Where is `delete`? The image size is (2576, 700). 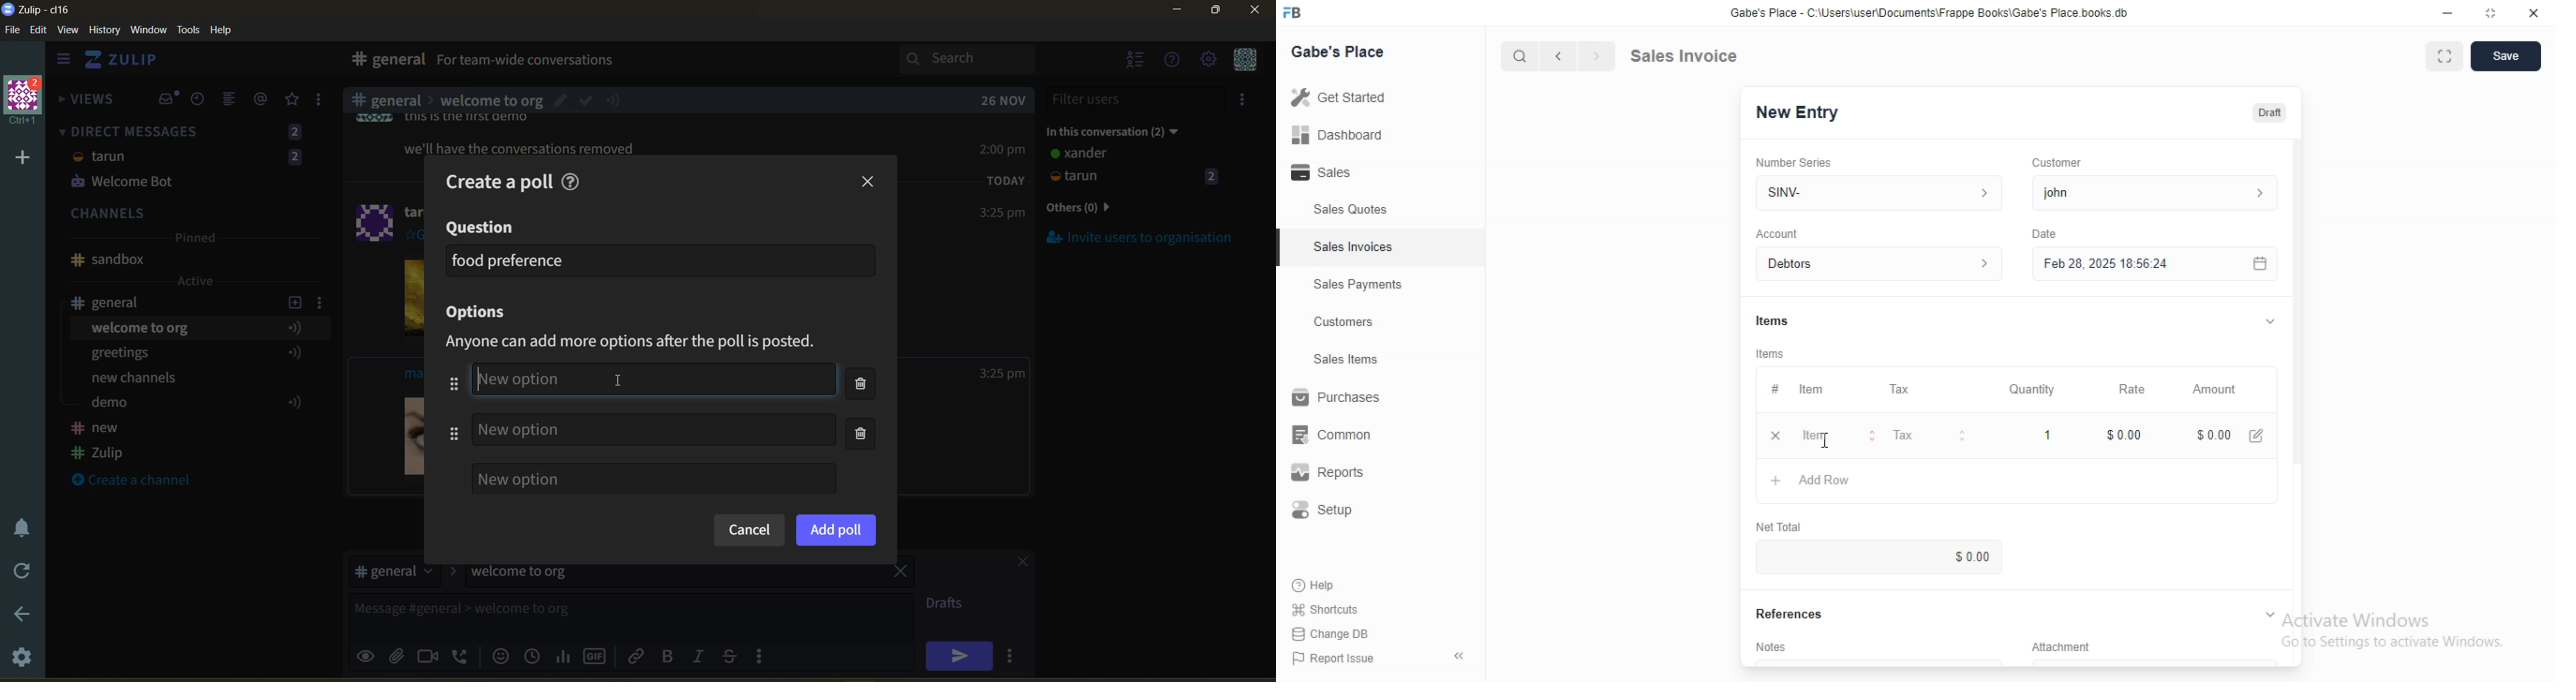
delete is located at coordinates (1775, 435).